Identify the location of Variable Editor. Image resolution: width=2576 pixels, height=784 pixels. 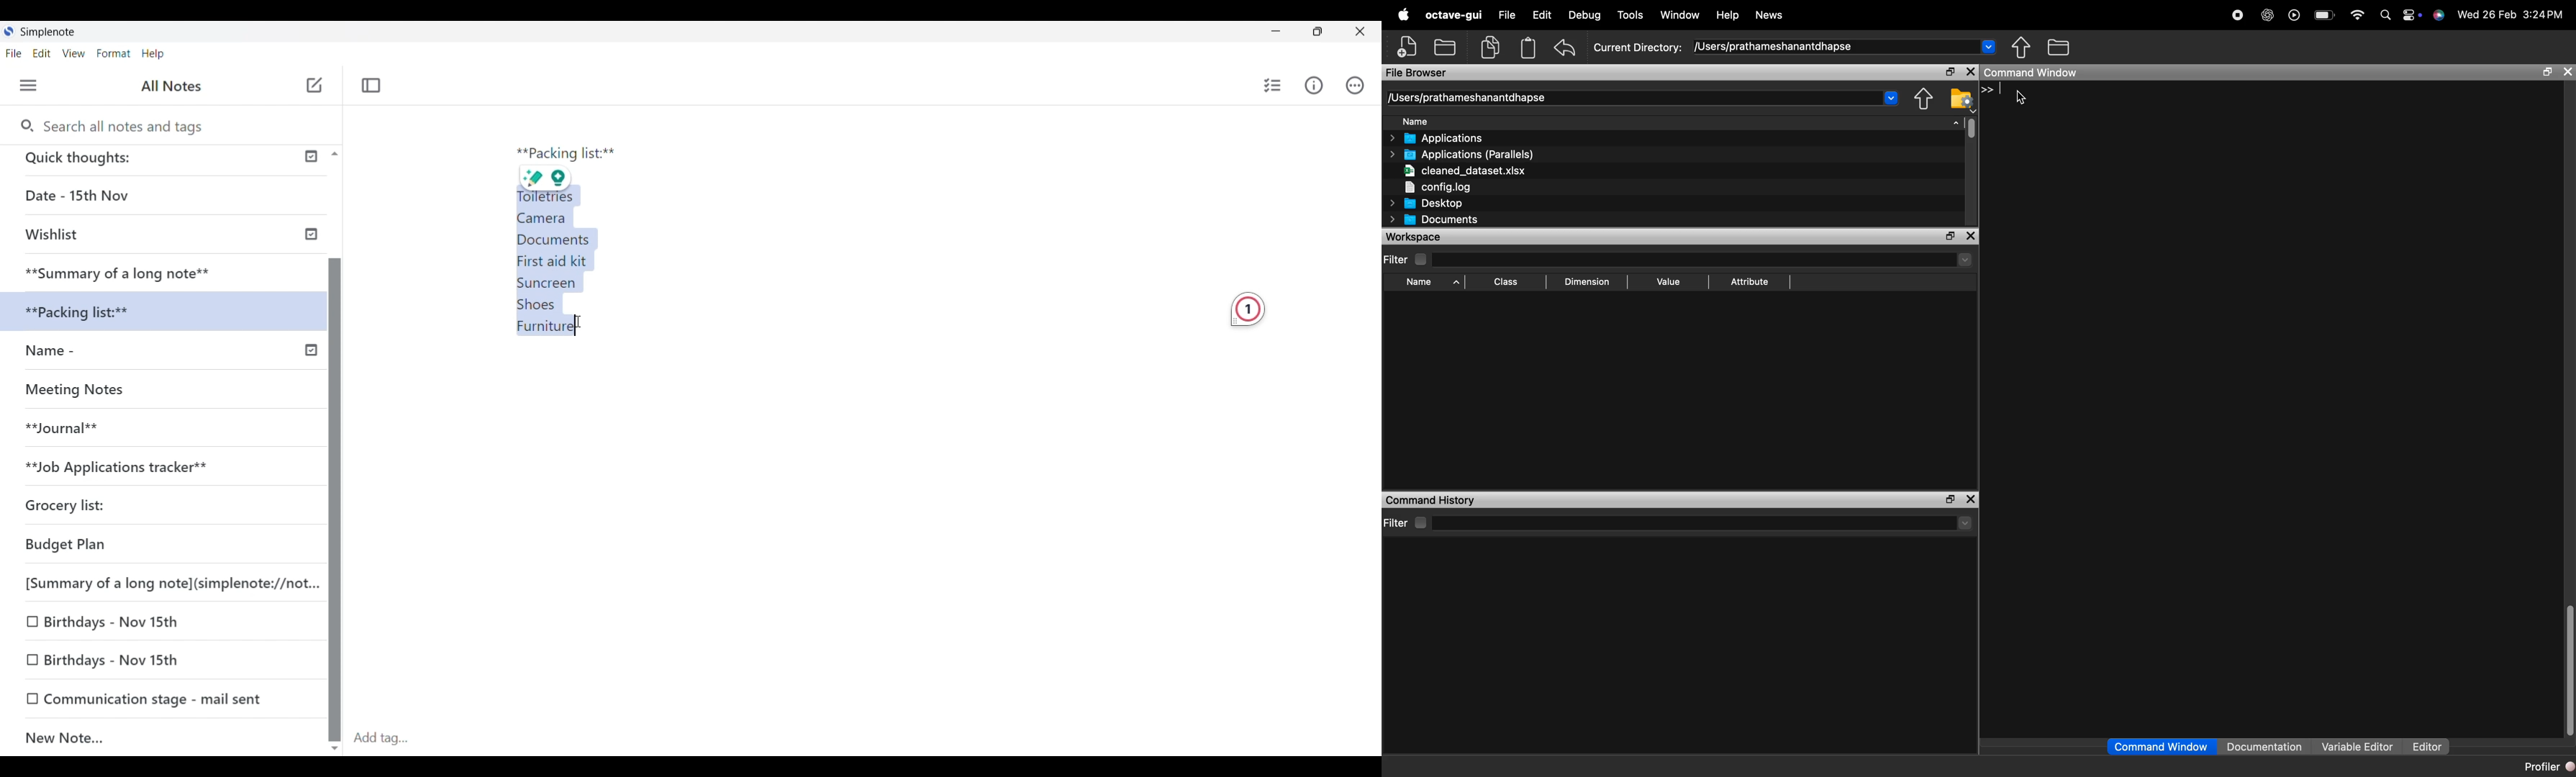
(2357, 747).